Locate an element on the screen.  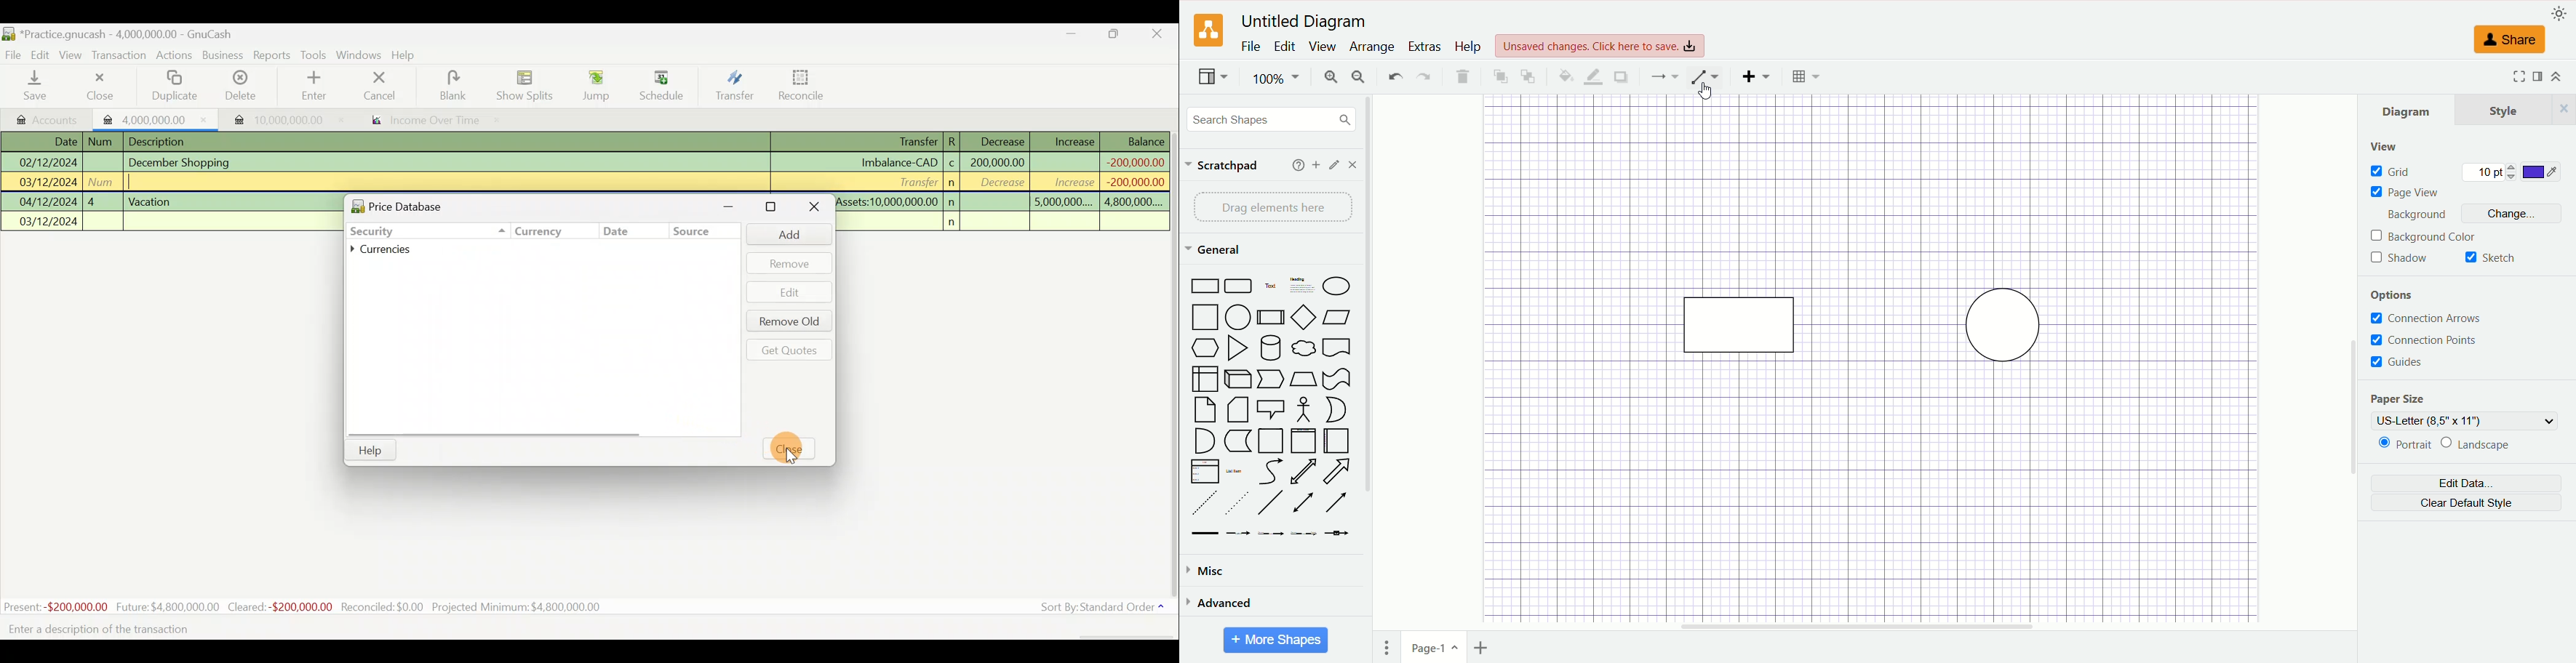
Curved Edge Rectangle is located at coordinates (1240, 286).